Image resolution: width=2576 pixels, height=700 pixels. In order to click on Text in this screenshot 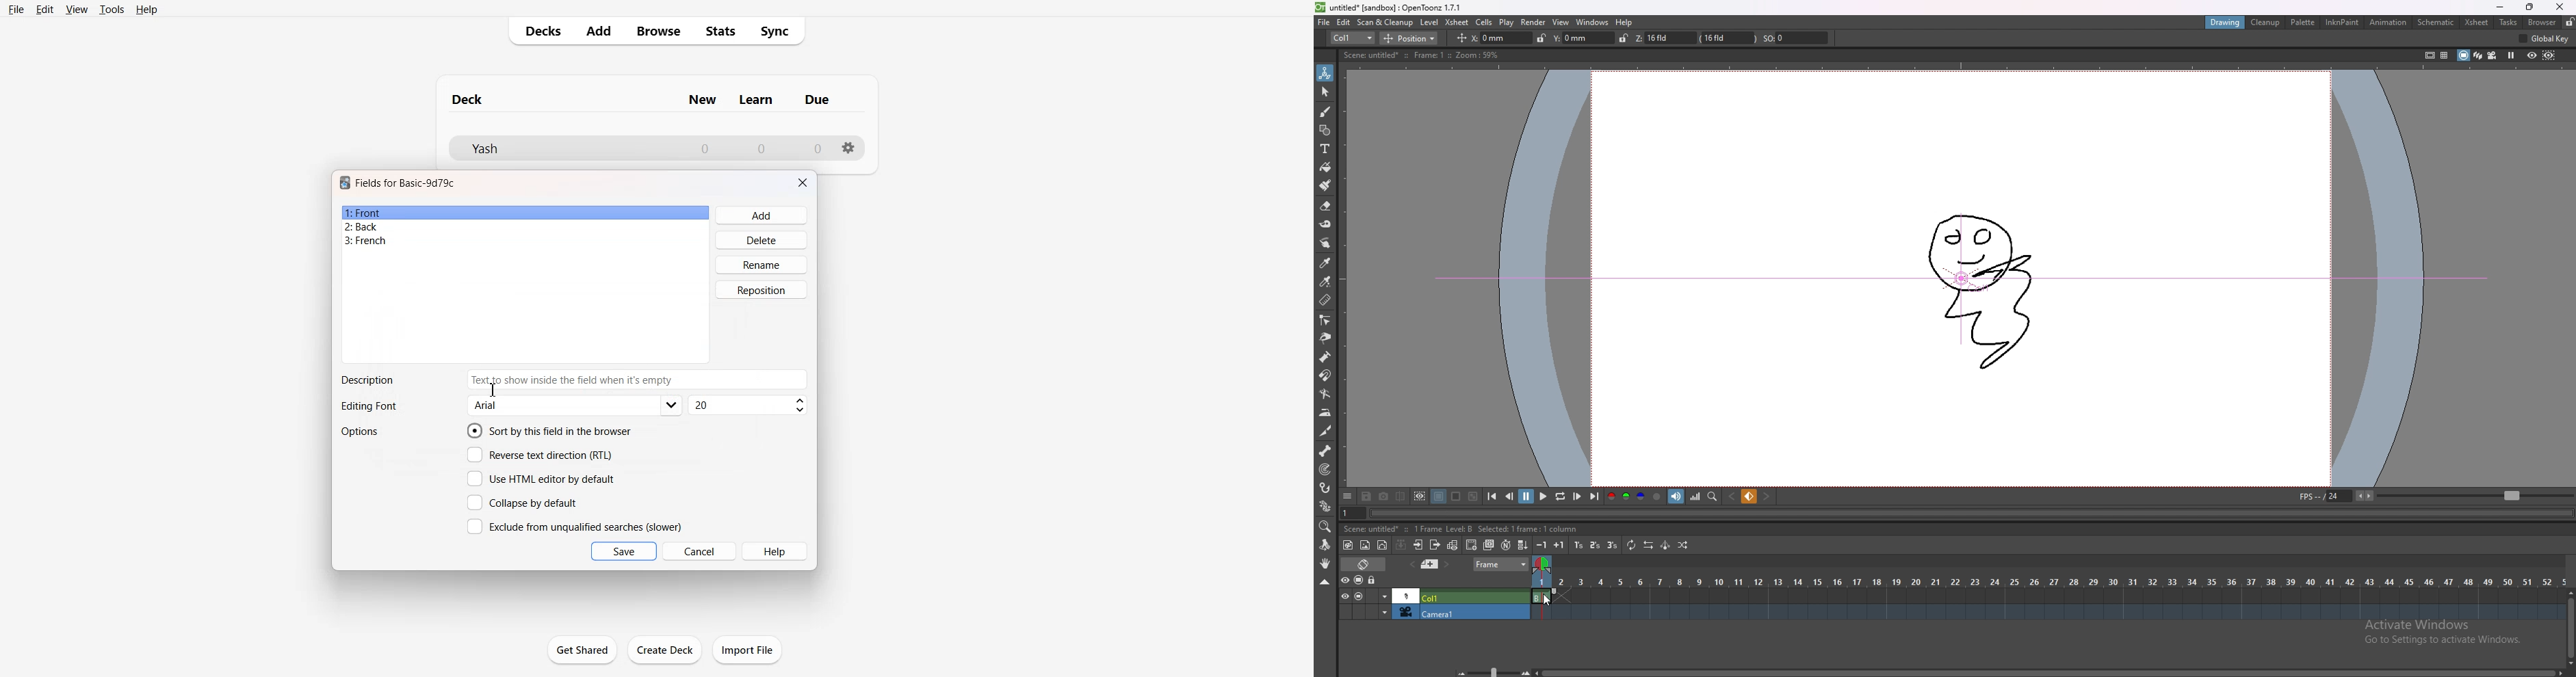, I will do `click(367, 380)`.